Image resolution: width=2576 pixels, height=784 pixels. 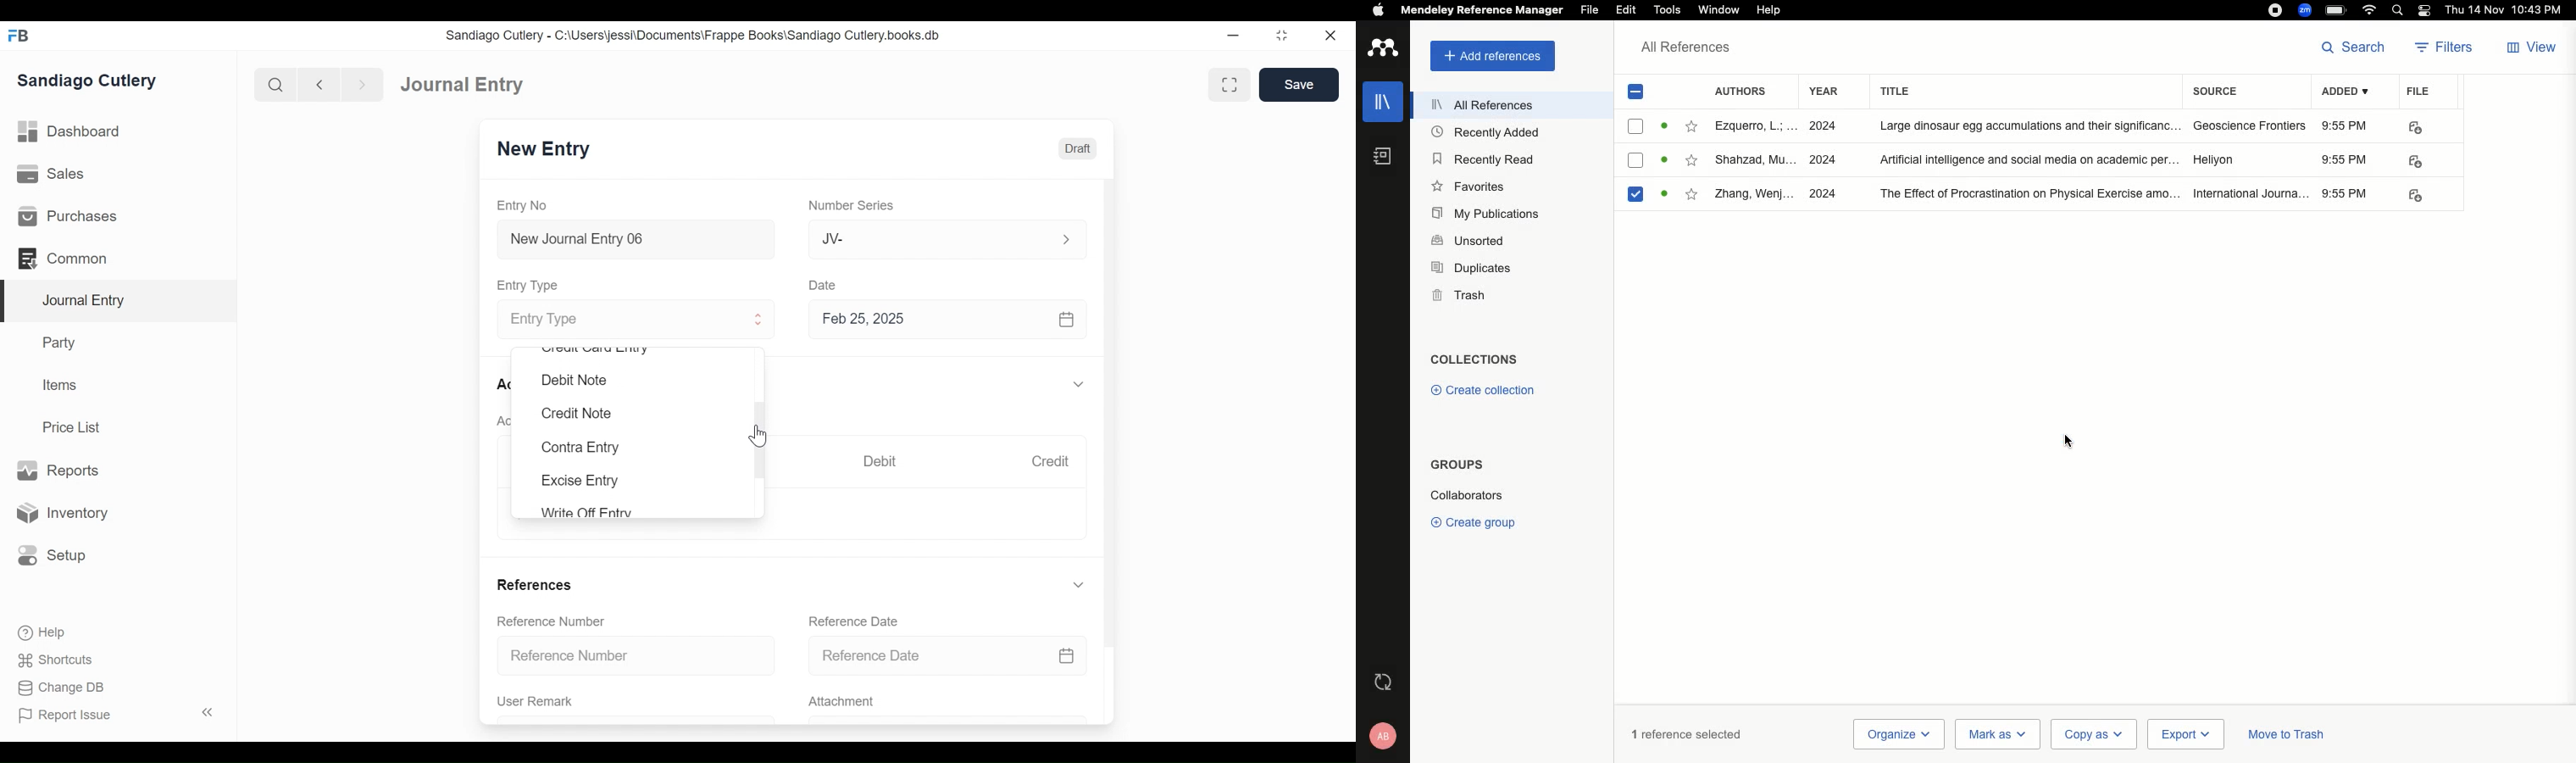 I want to click on Navigate back, so click(x=319, y=86).